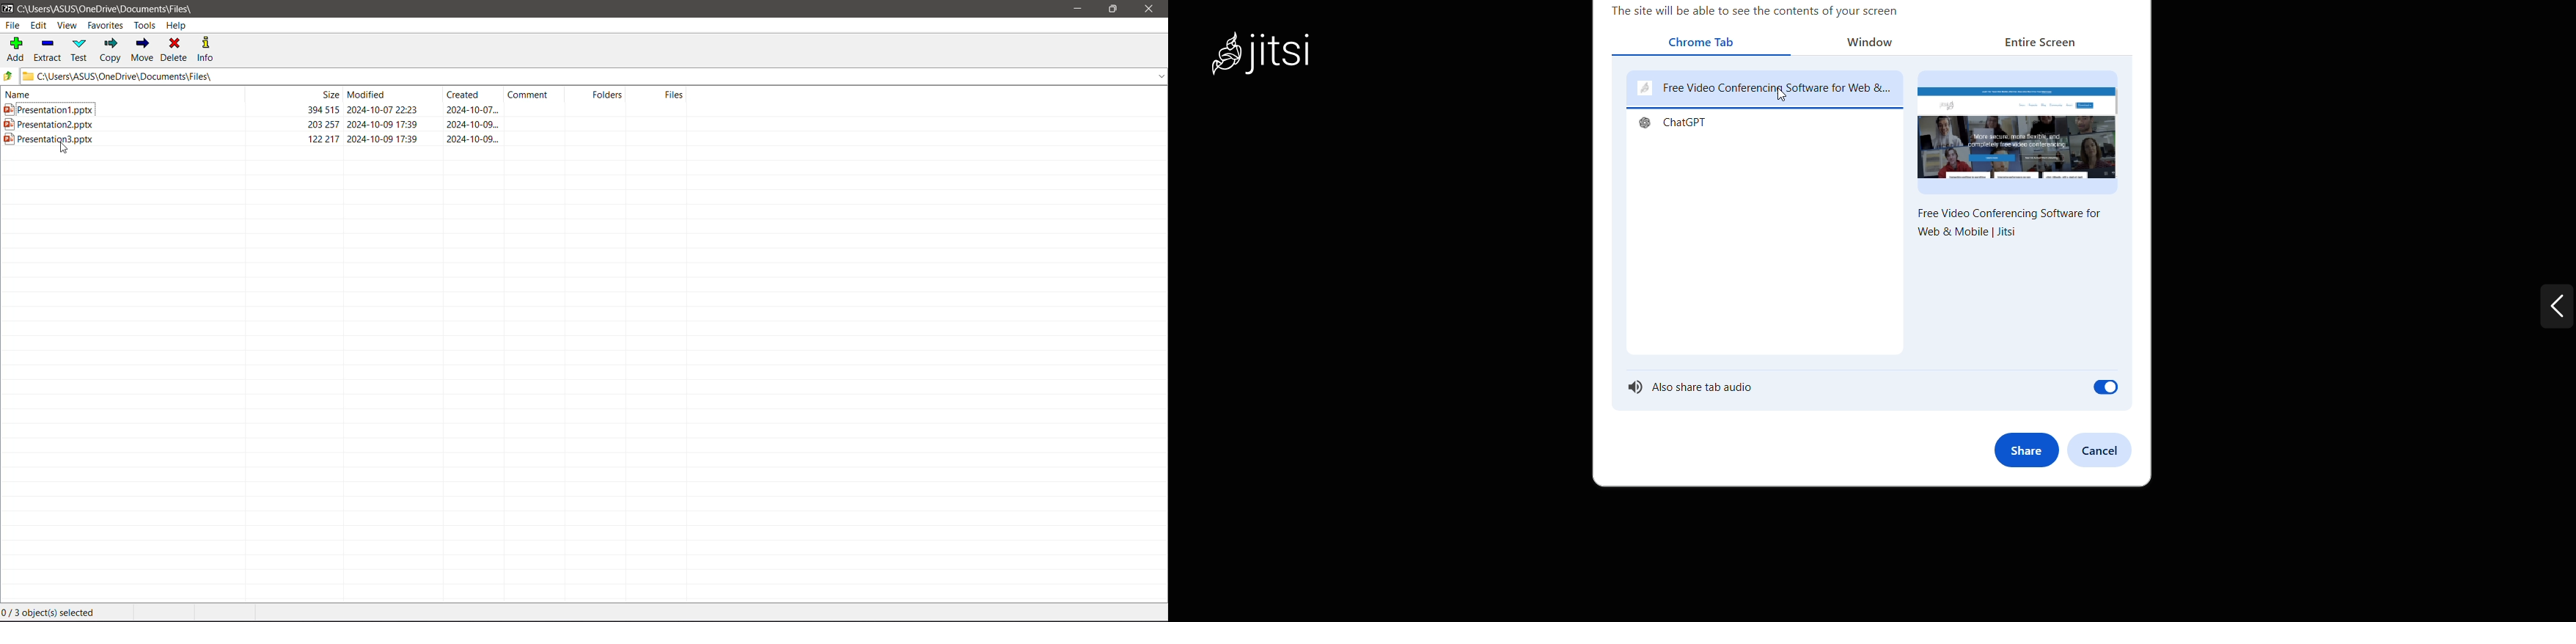  What do you see at coordinates (178, 26) in the screenshot?
I see `Help` at bounding box center [178, 26].